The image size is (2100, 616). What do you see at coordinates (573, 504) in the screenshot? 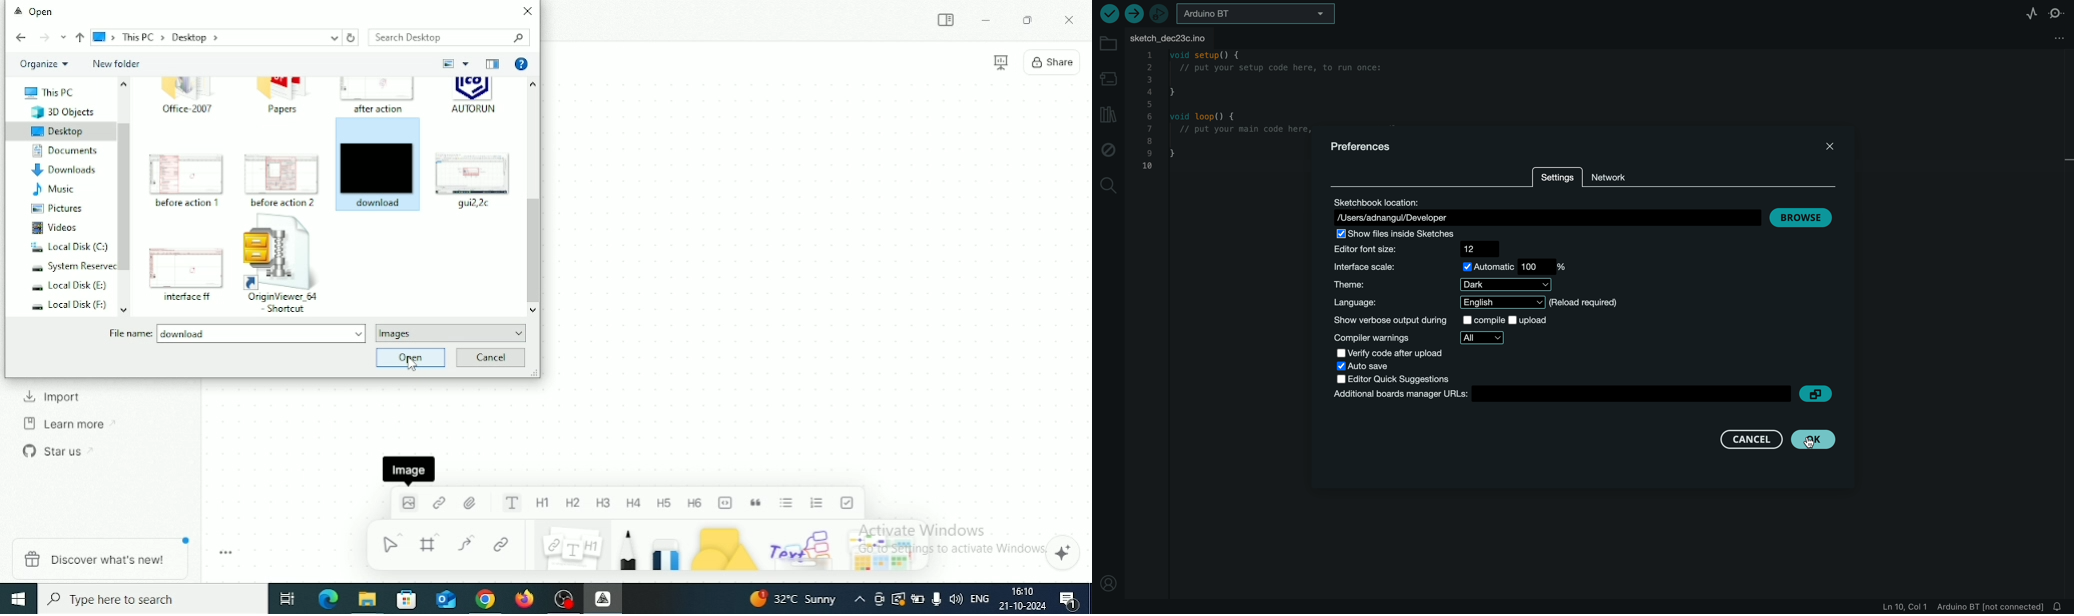
I see `Heading 2` at bounding box center [573, 504].